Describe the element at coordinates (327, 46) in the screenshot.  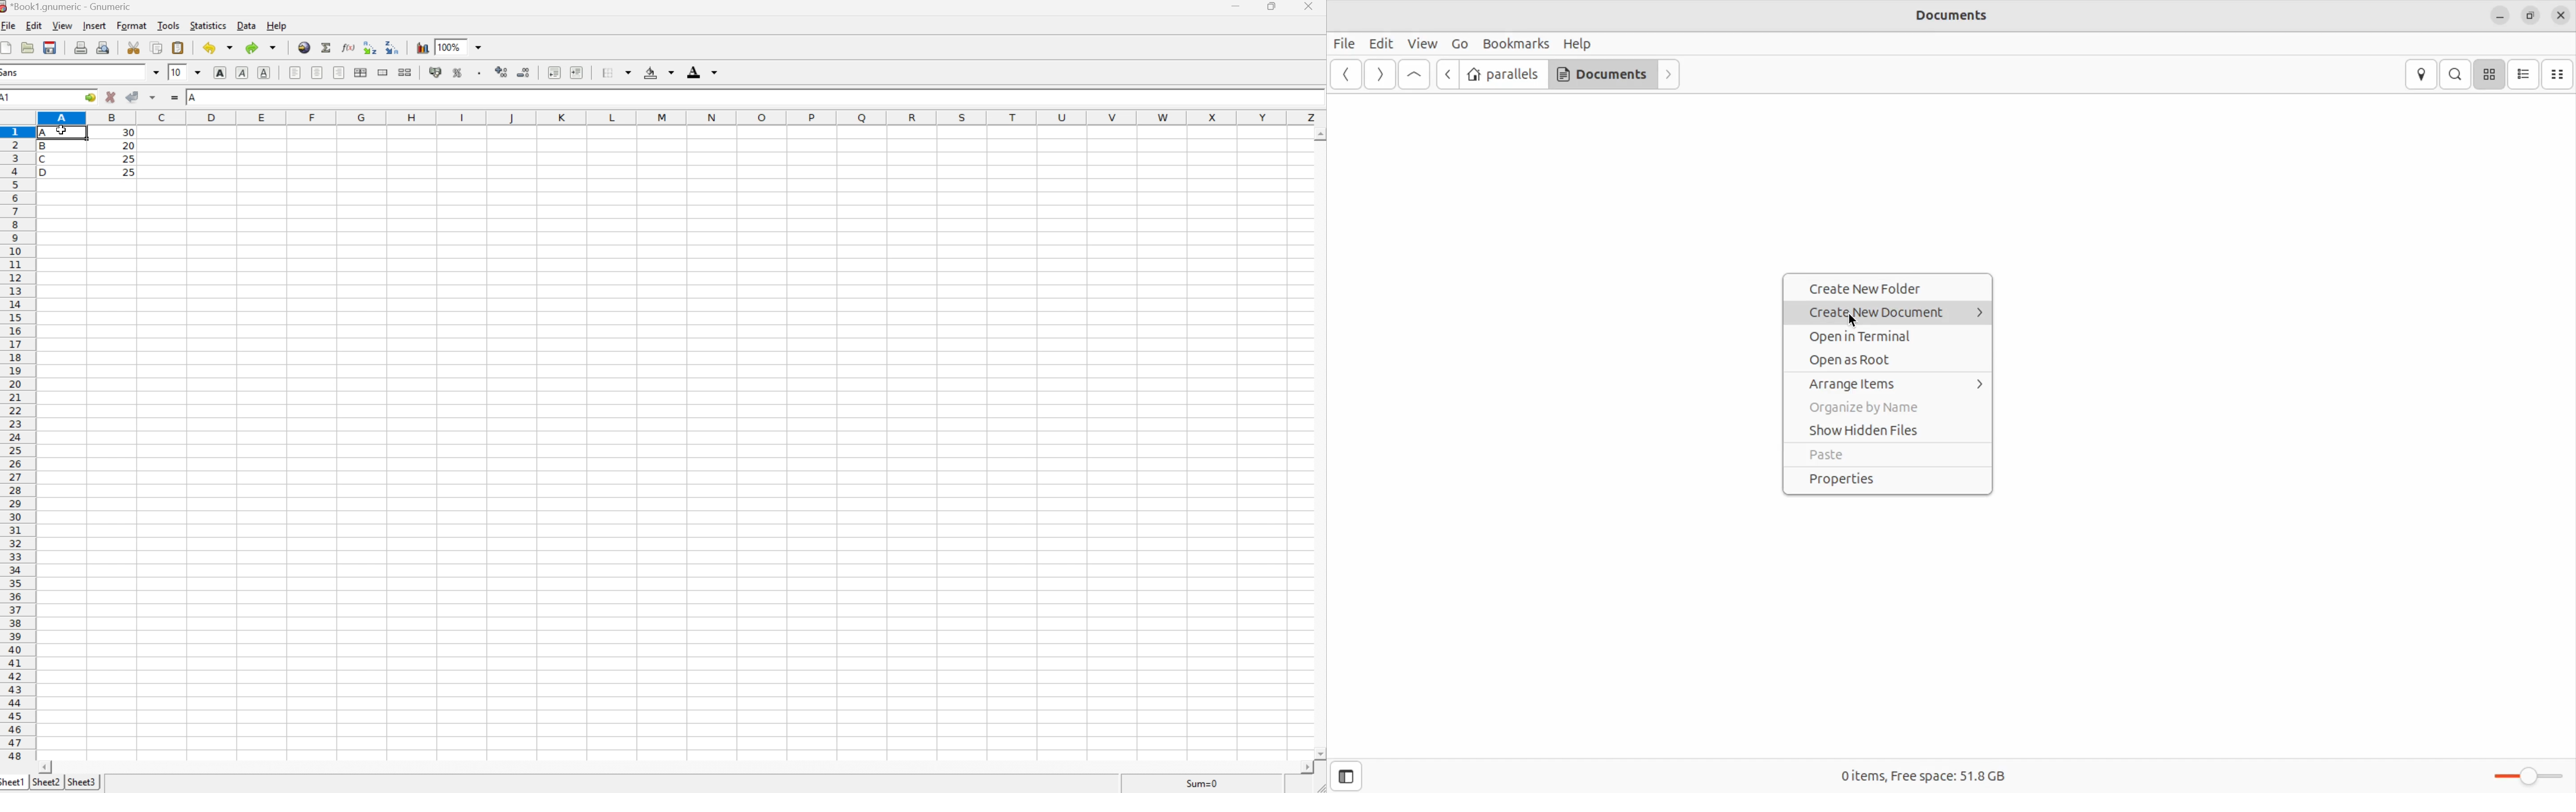
I see `Sum into current cell` at that location.